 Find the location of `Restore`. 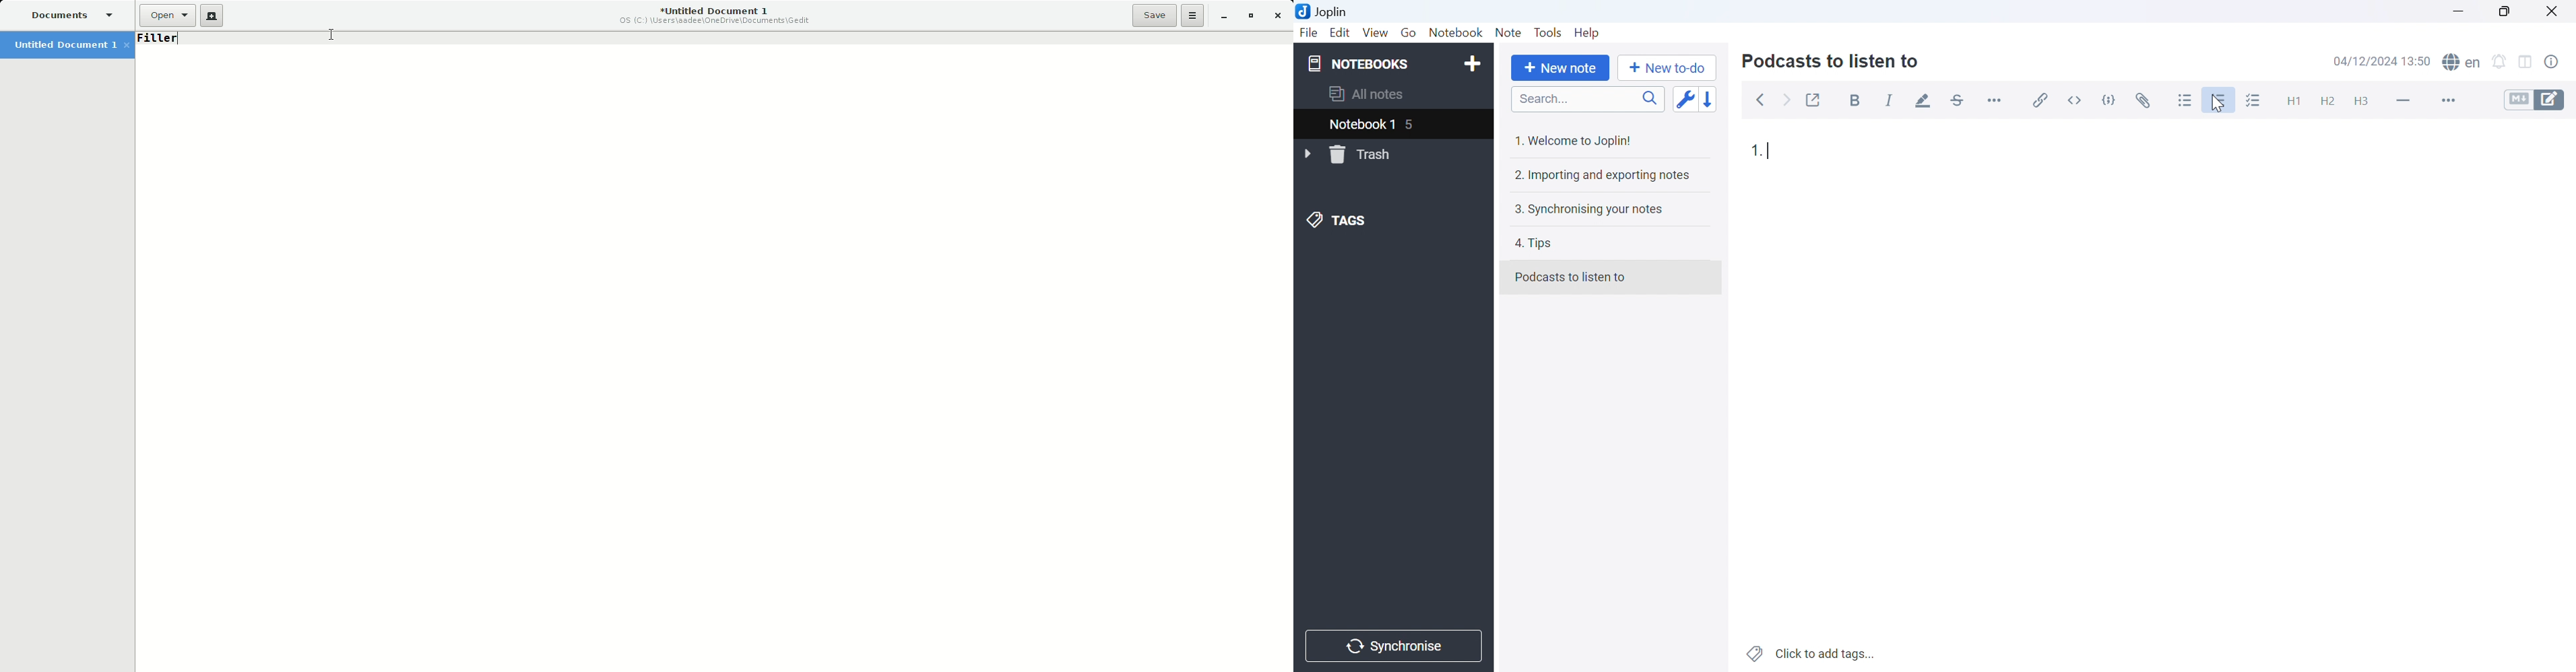

Restore is located at coordinates (1250, 16).